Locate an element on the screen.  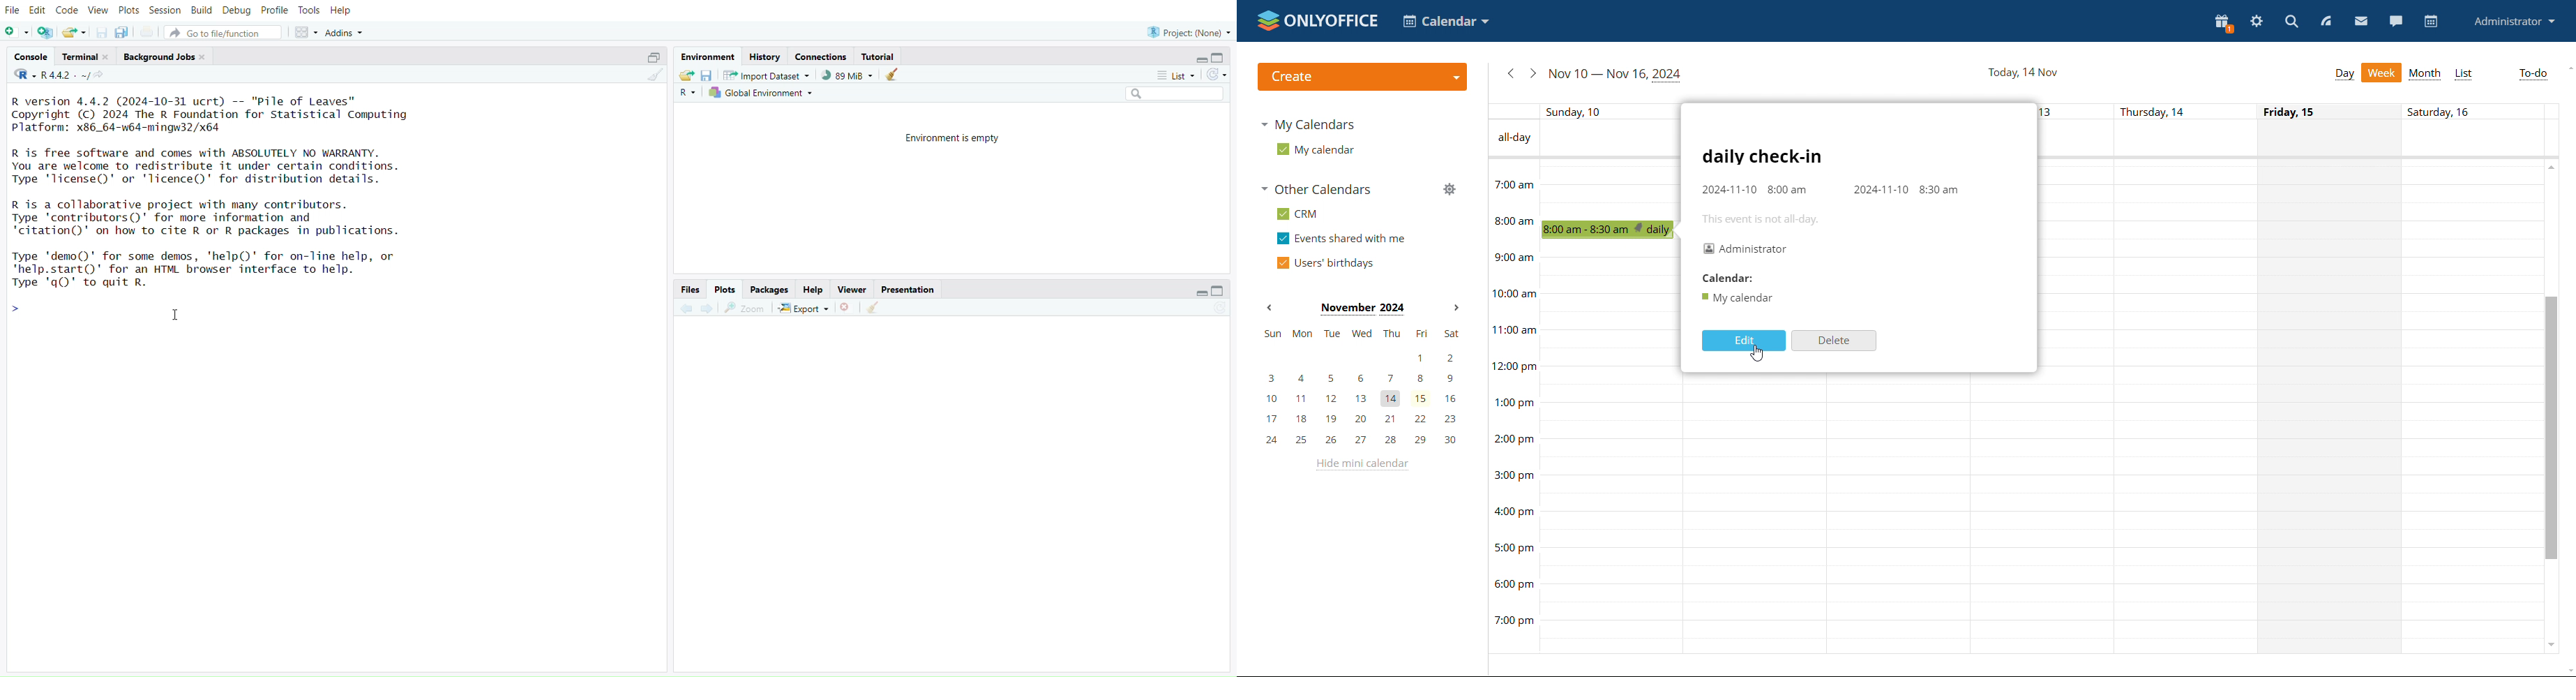
Help is located at coordinates (347, 12).